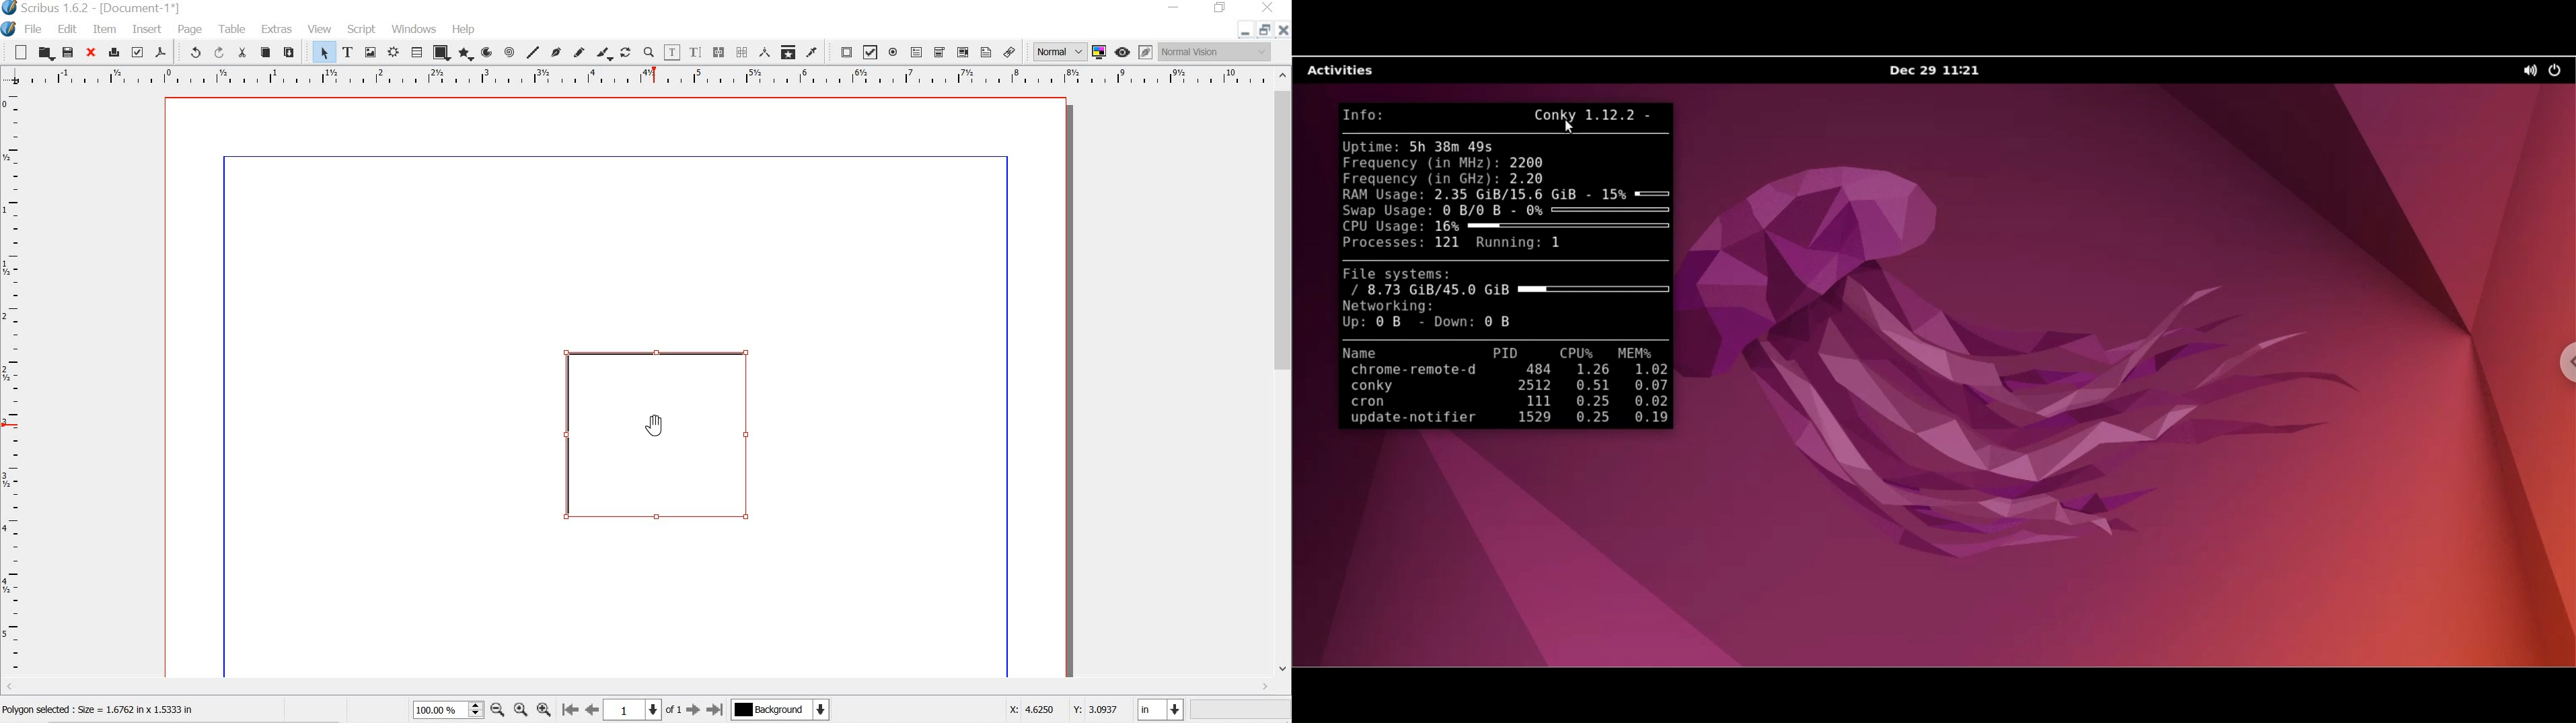 This screenshot has height=728, width=2576. Describe the element at coordinates (671, 53) in the screenshot. I see `edit contents of frame` at that location.